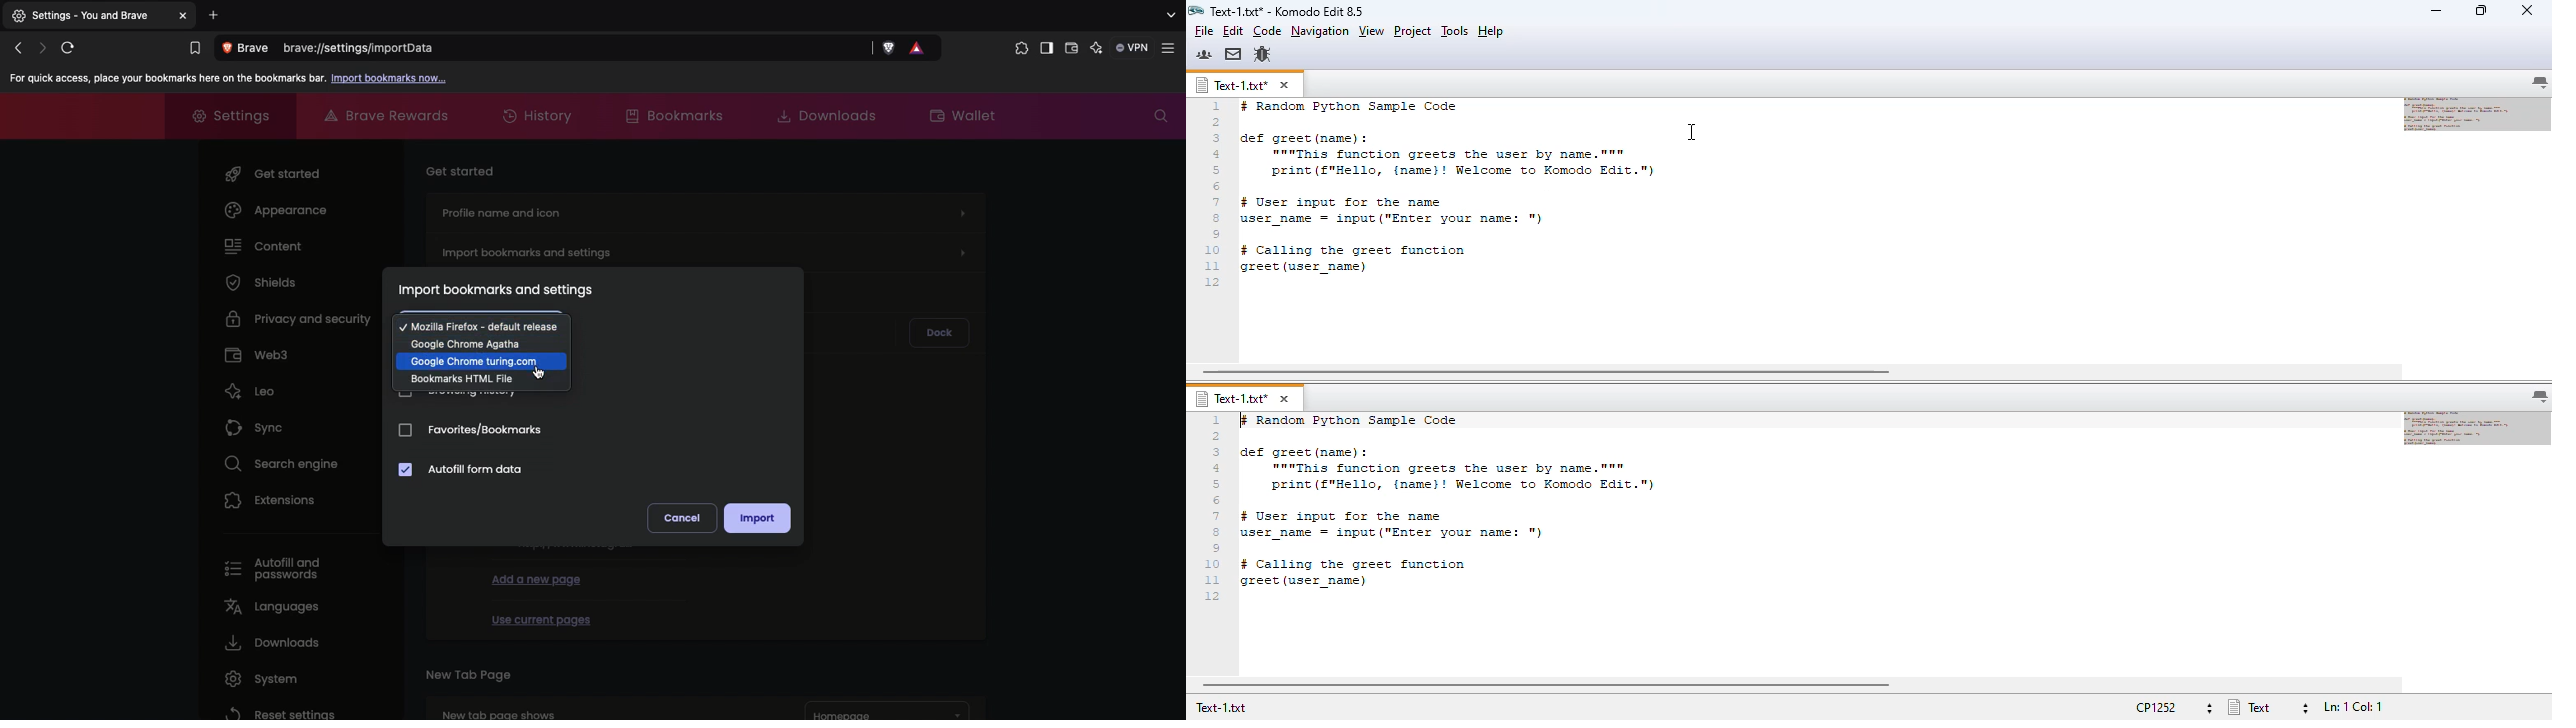 This screenshot has width=2576, height=728. Describe the element at coordinates (302, 317) in the screenshot. I see `Privacy and security` at that location.